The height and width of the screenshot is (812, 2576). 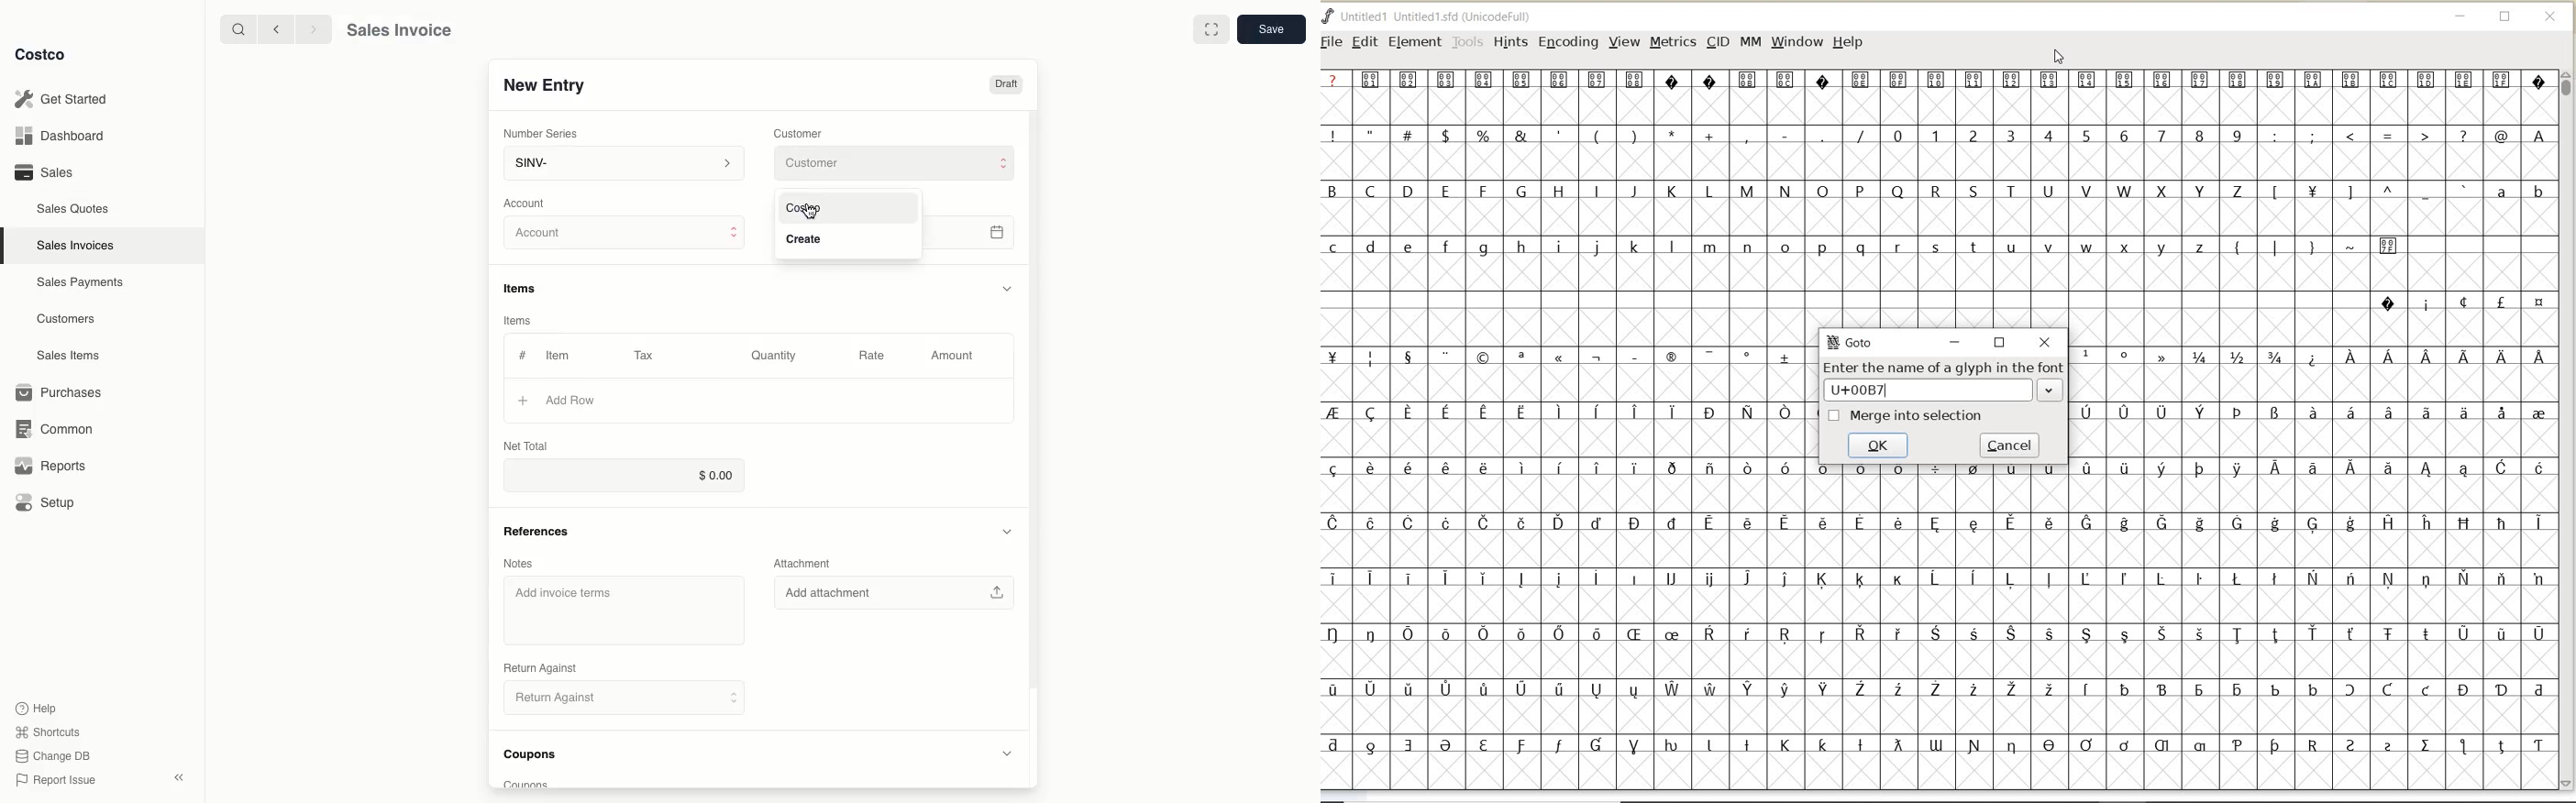 I want to click on Sales Items, so click(x=71, y=354).